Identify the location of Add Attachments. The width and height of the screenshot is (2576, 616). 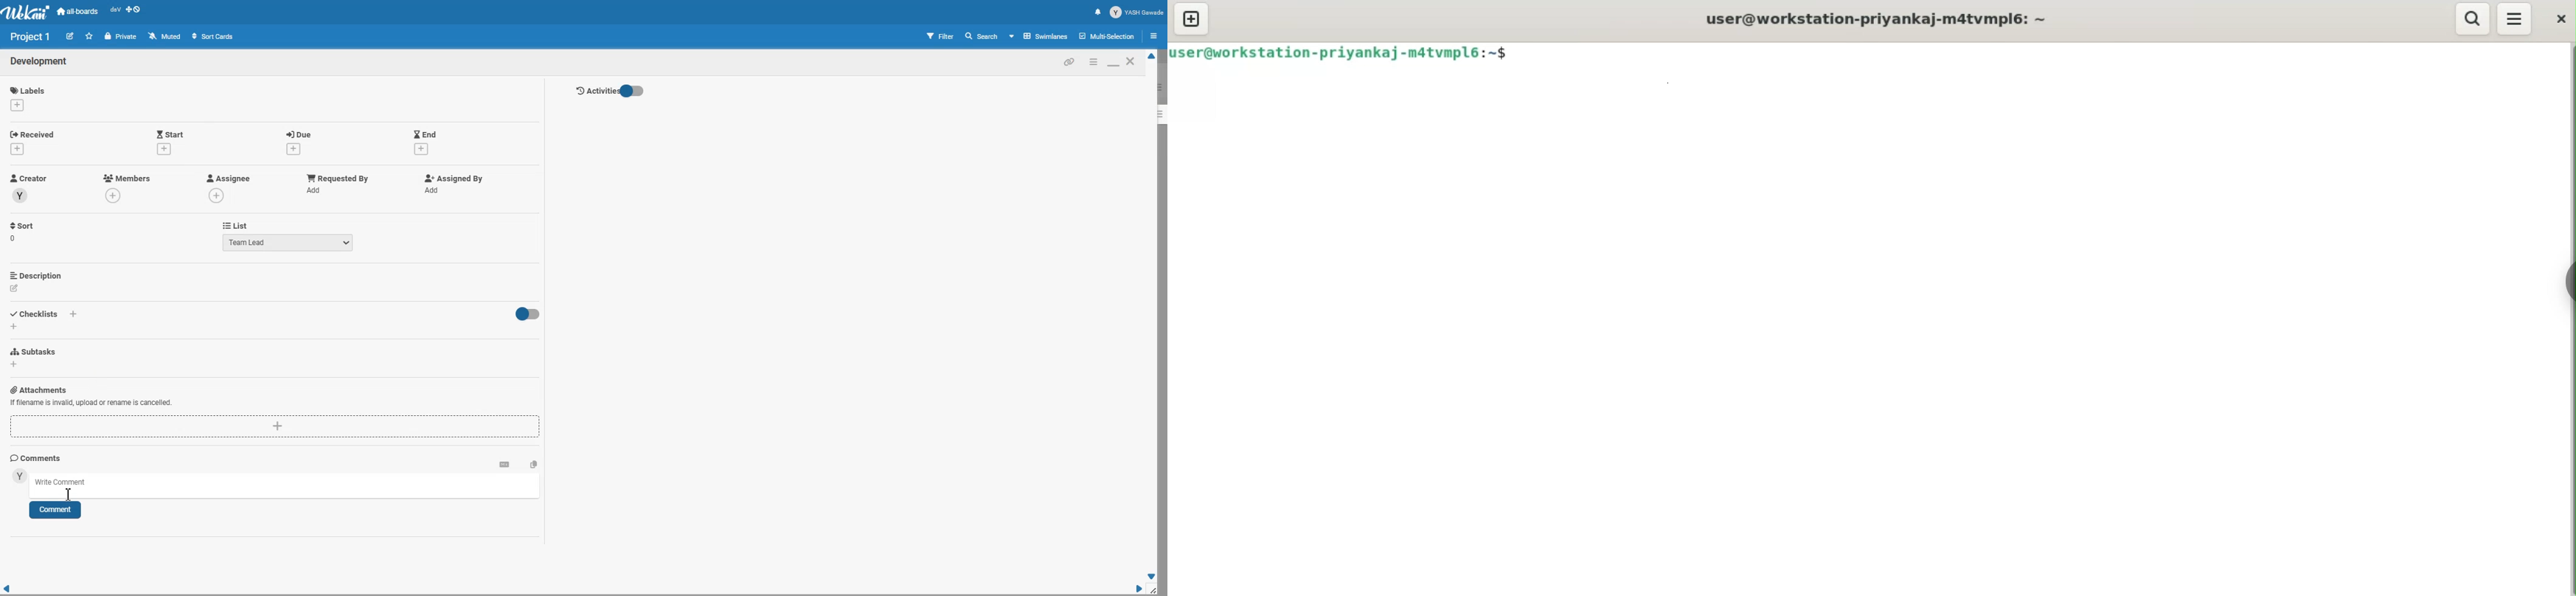
(275, 427).